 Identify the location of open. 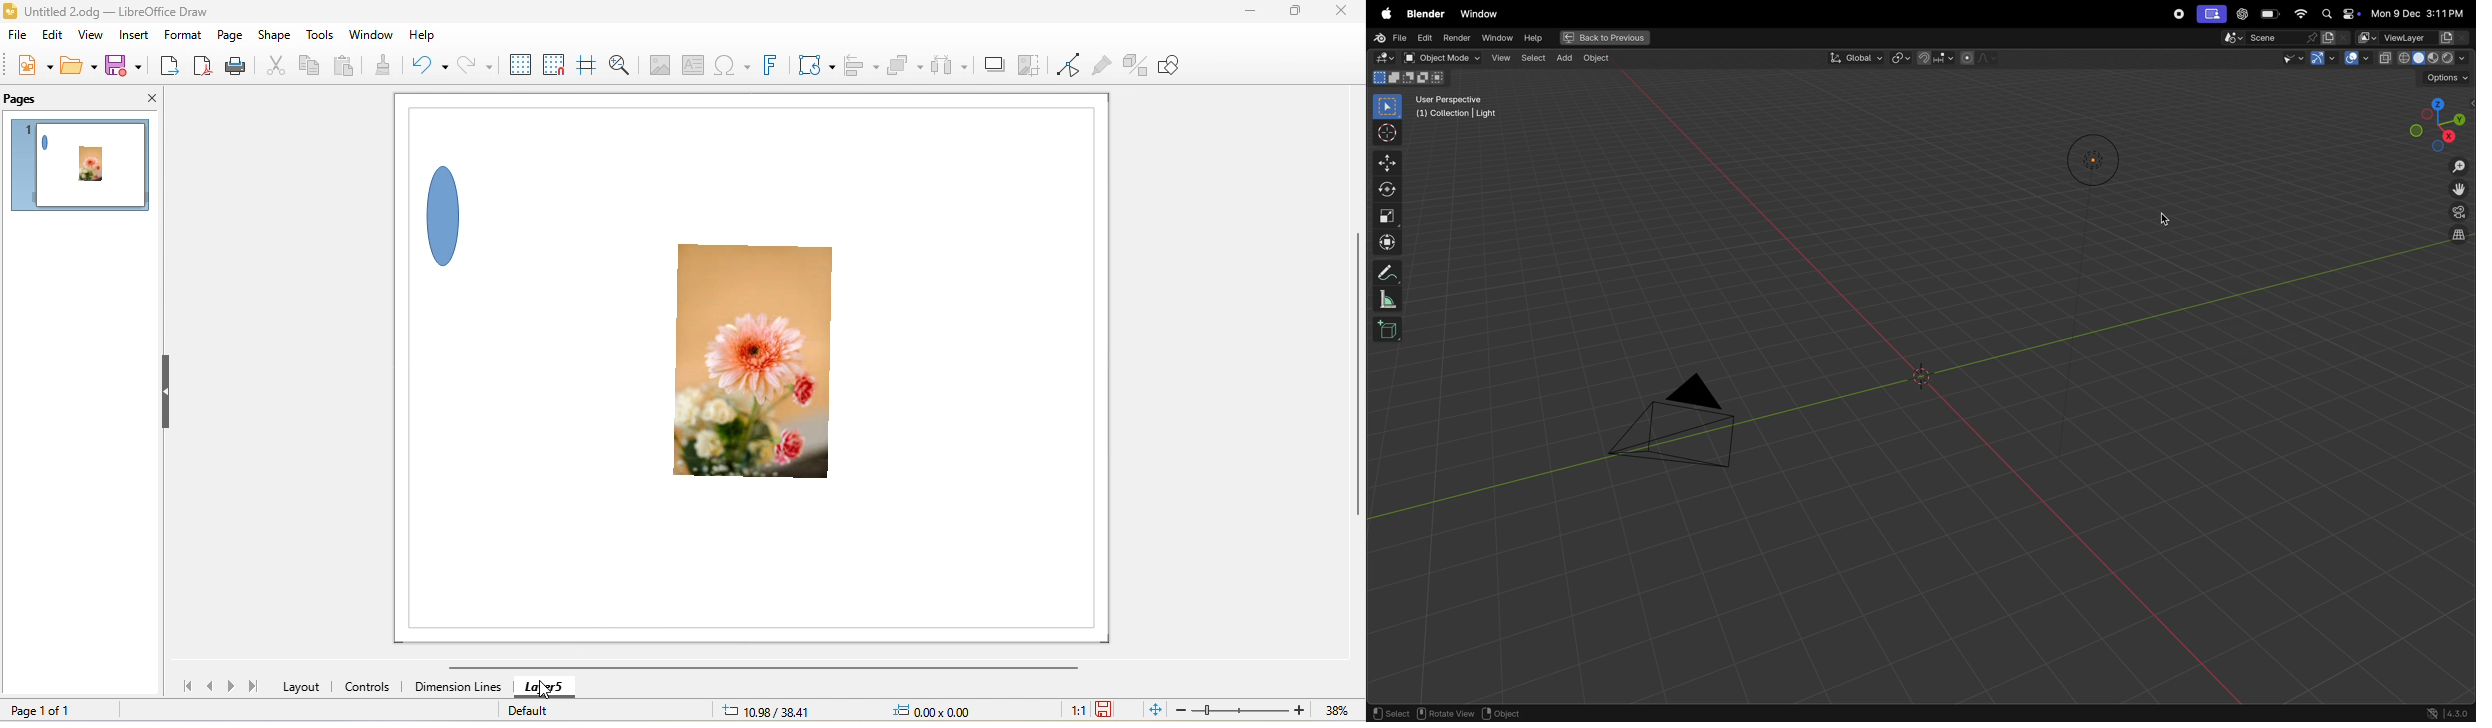
(76, 65).